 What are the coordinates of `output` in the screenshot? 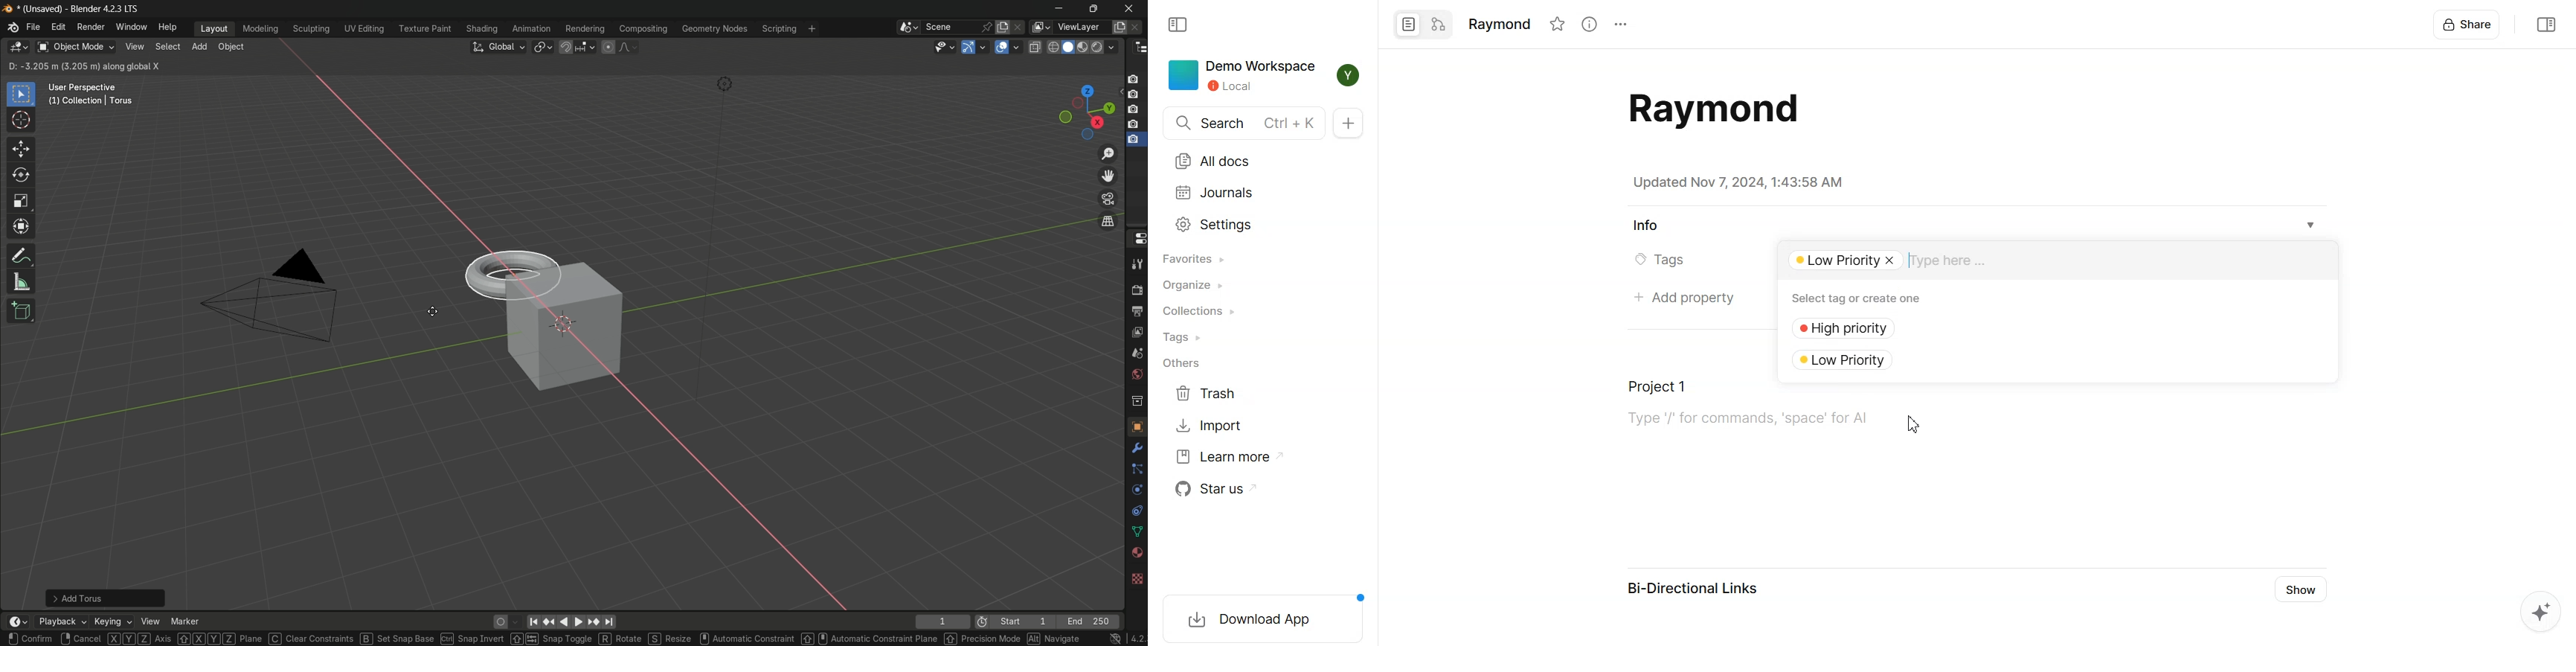 It's located at (1135, 312).